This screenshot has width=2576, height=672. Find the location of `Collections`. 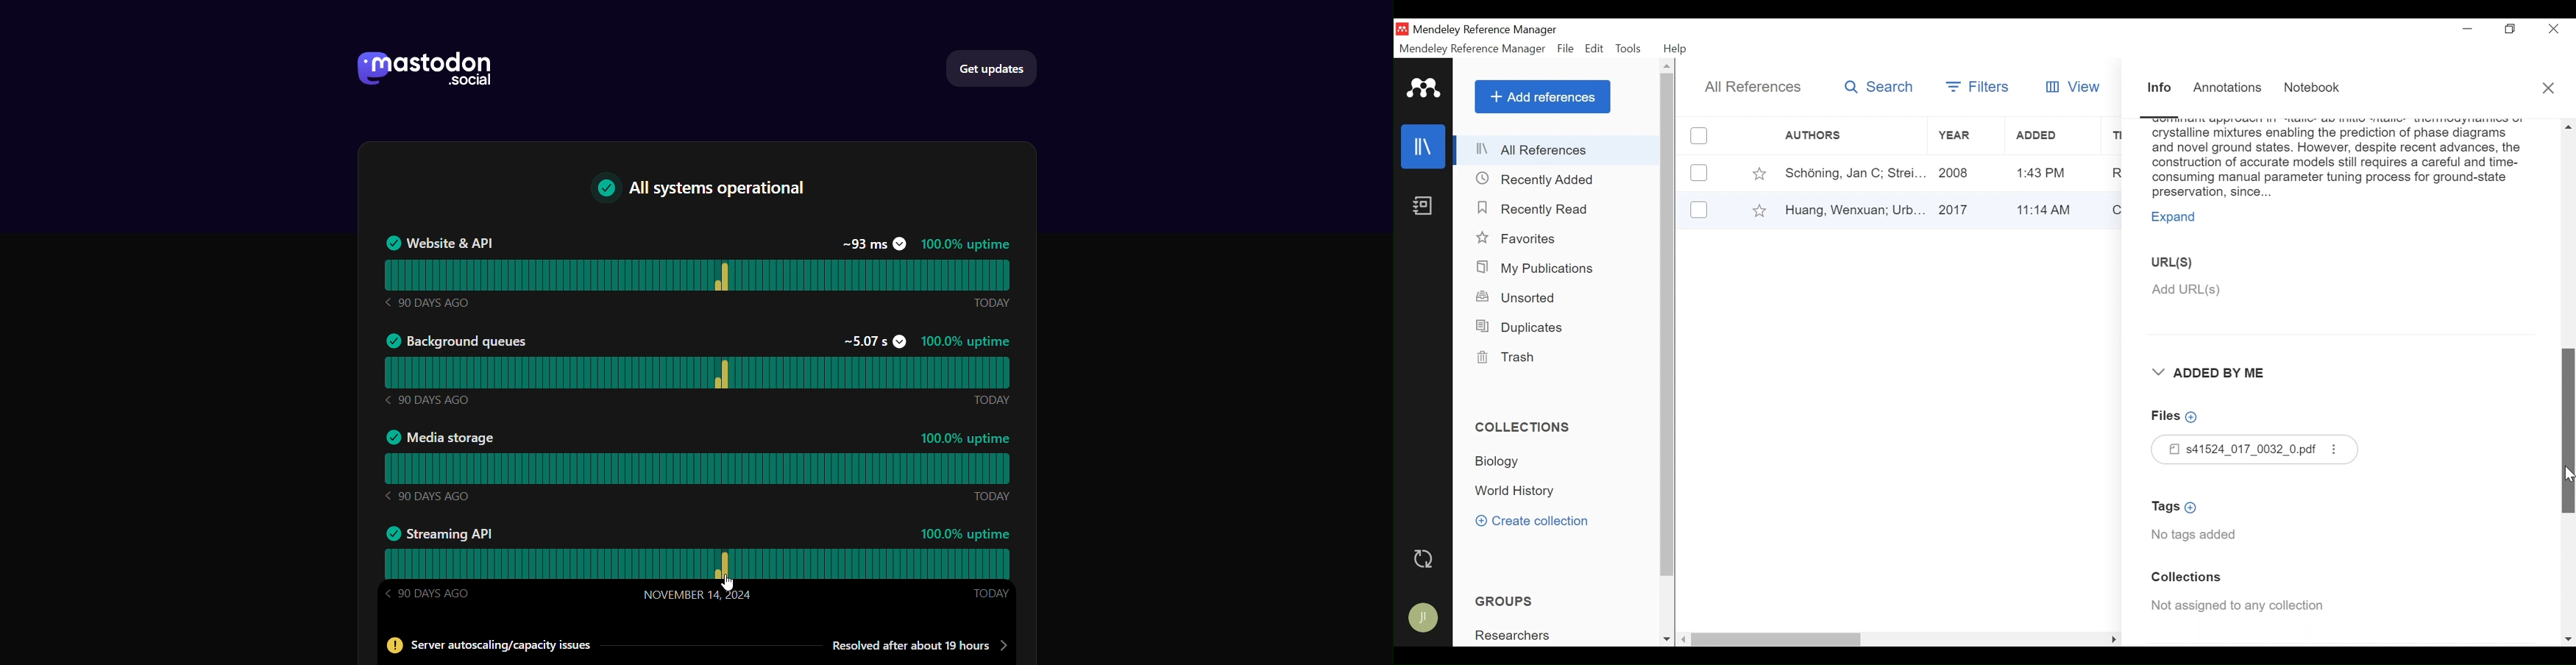

Collections is located at coordinates (1524, 427).